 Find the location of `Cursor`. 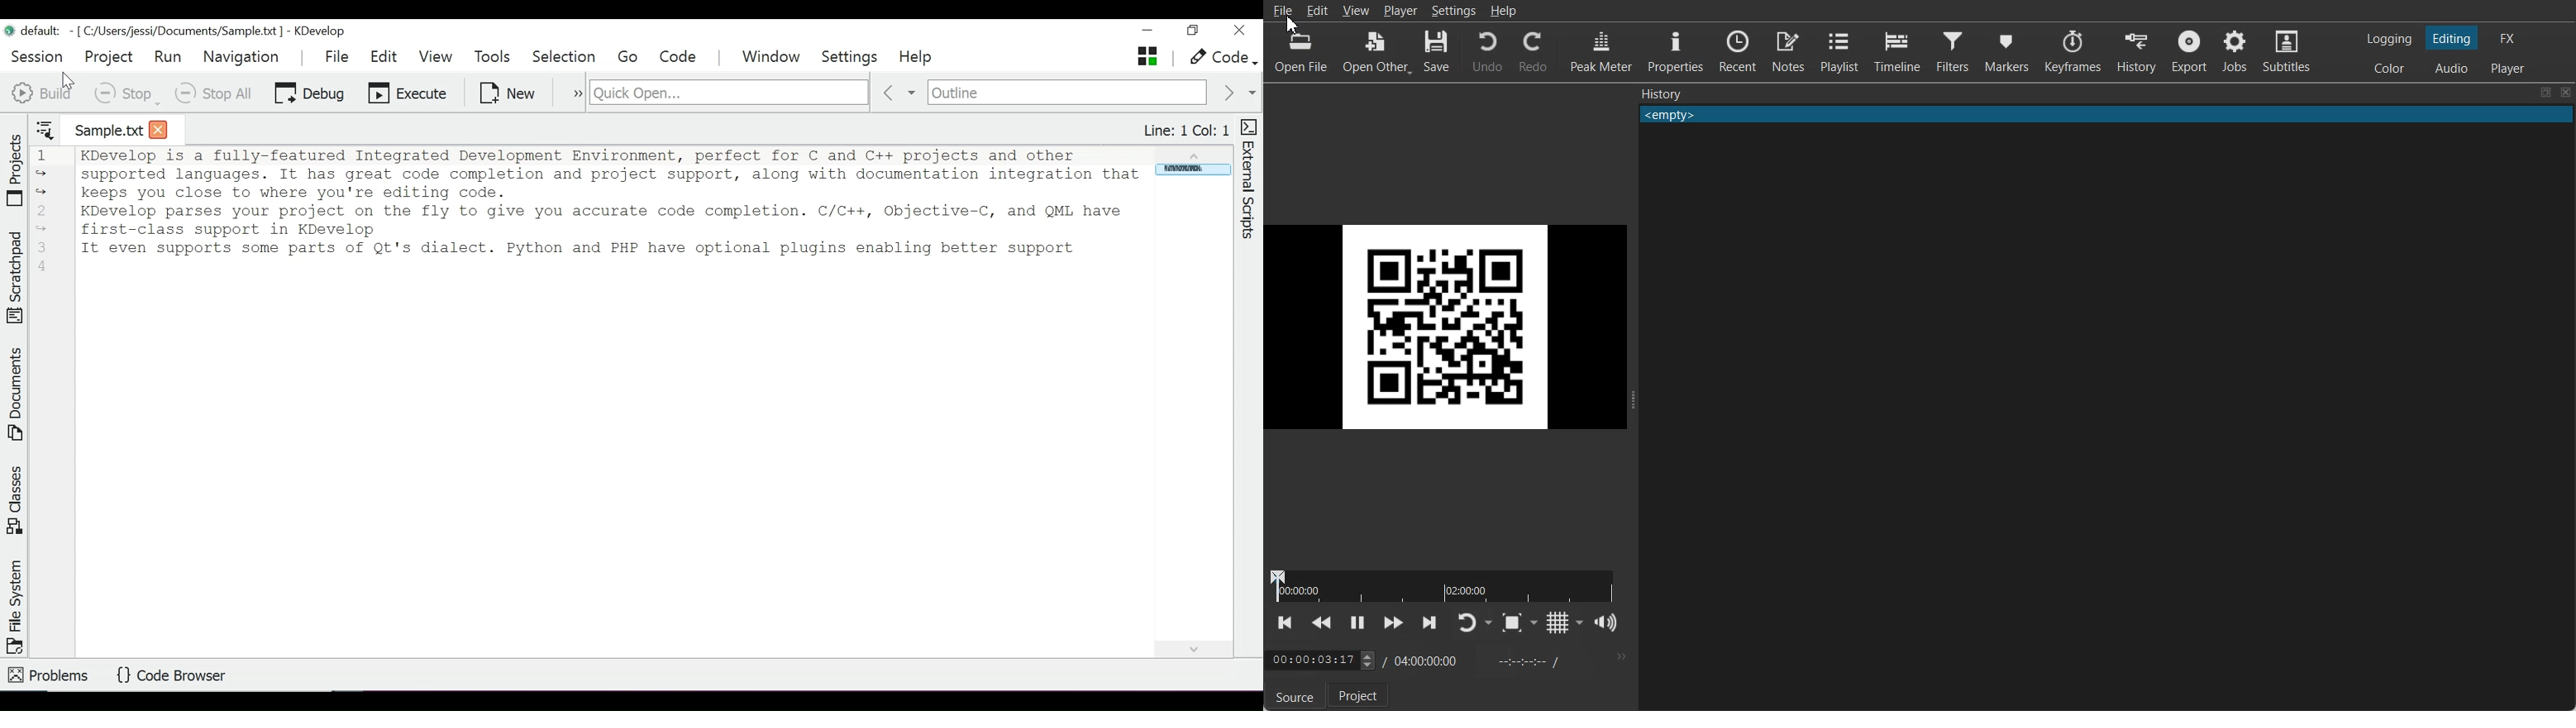

Cursor is located at coordinates (1291, 23).